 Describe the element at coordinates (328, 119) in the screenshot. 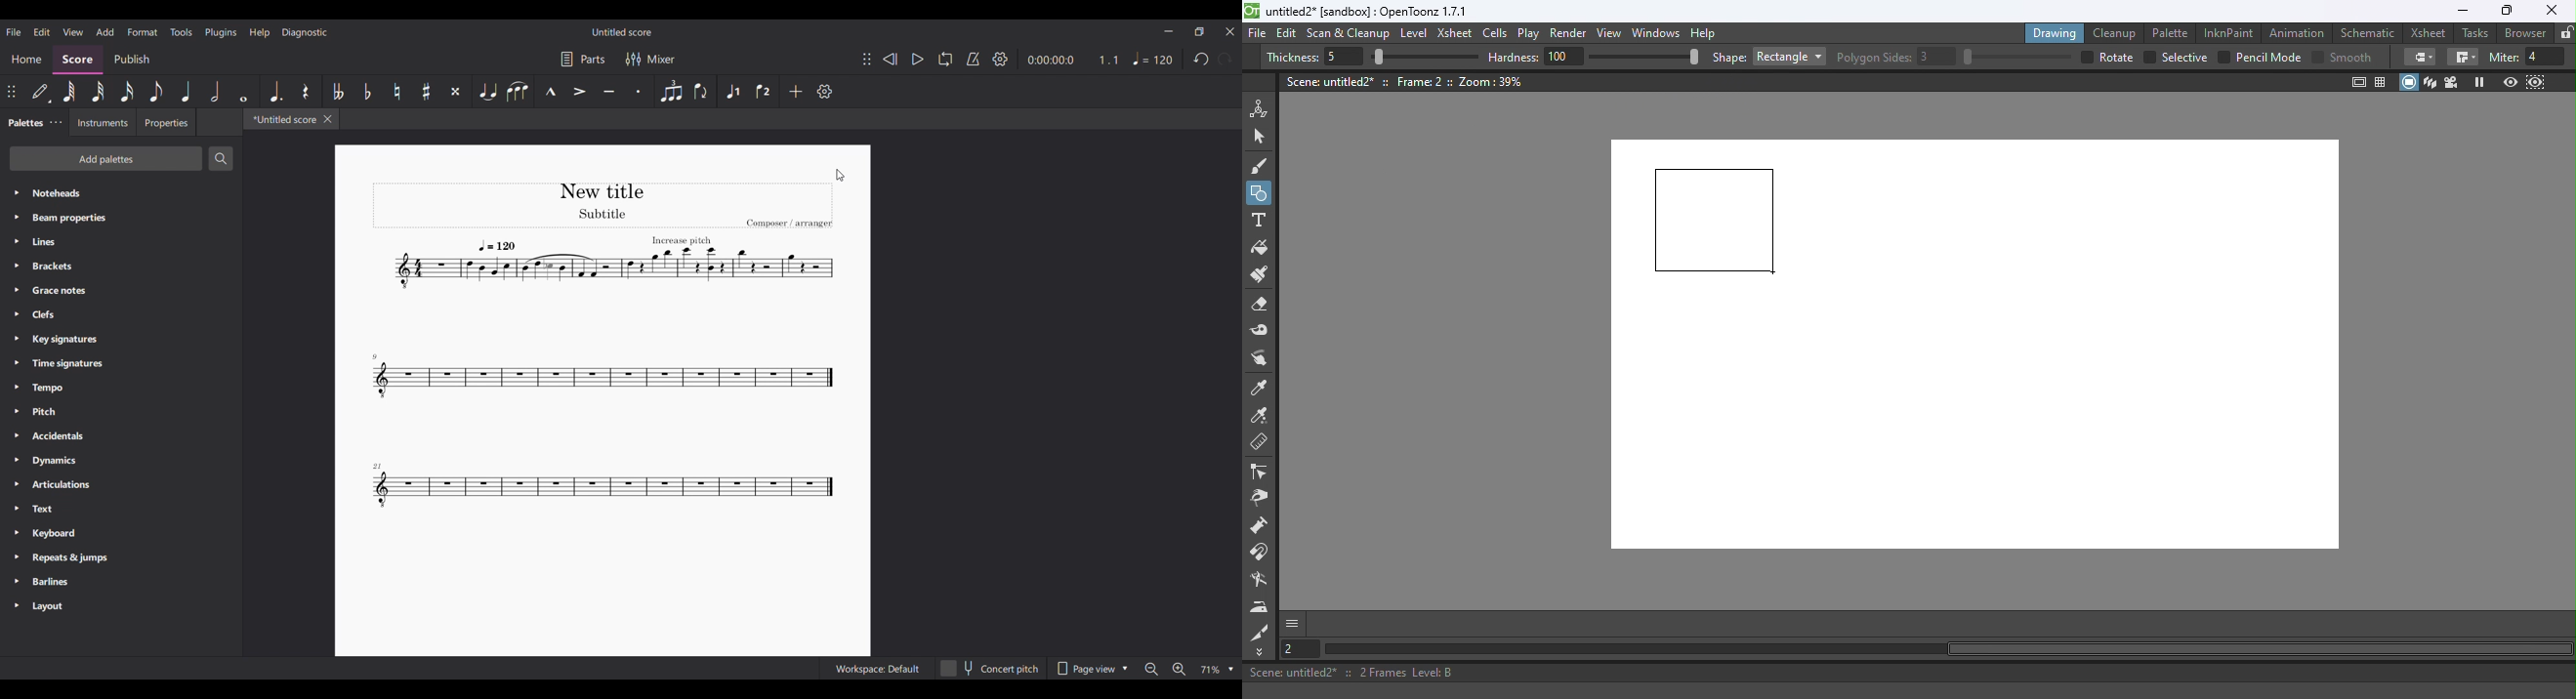

I see `Close tab` at that location.